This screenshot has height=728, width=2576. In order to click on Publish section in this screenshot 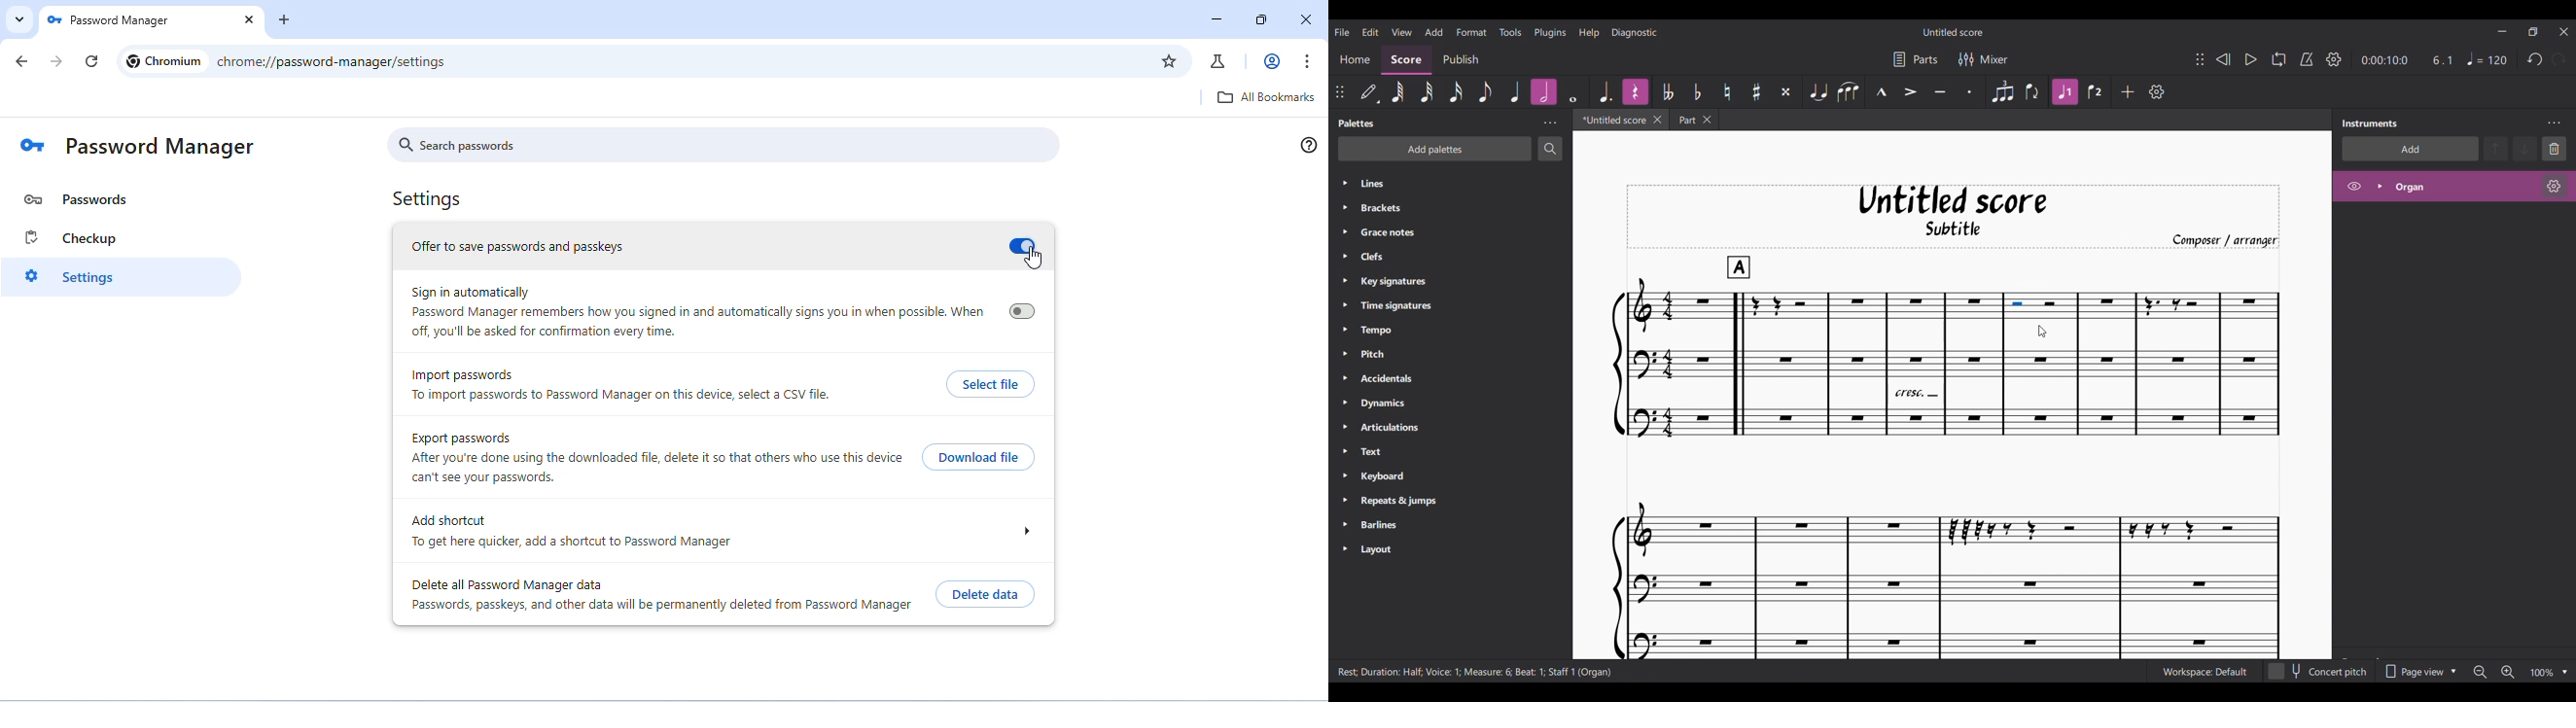, I will do `click(1460, 60)`.